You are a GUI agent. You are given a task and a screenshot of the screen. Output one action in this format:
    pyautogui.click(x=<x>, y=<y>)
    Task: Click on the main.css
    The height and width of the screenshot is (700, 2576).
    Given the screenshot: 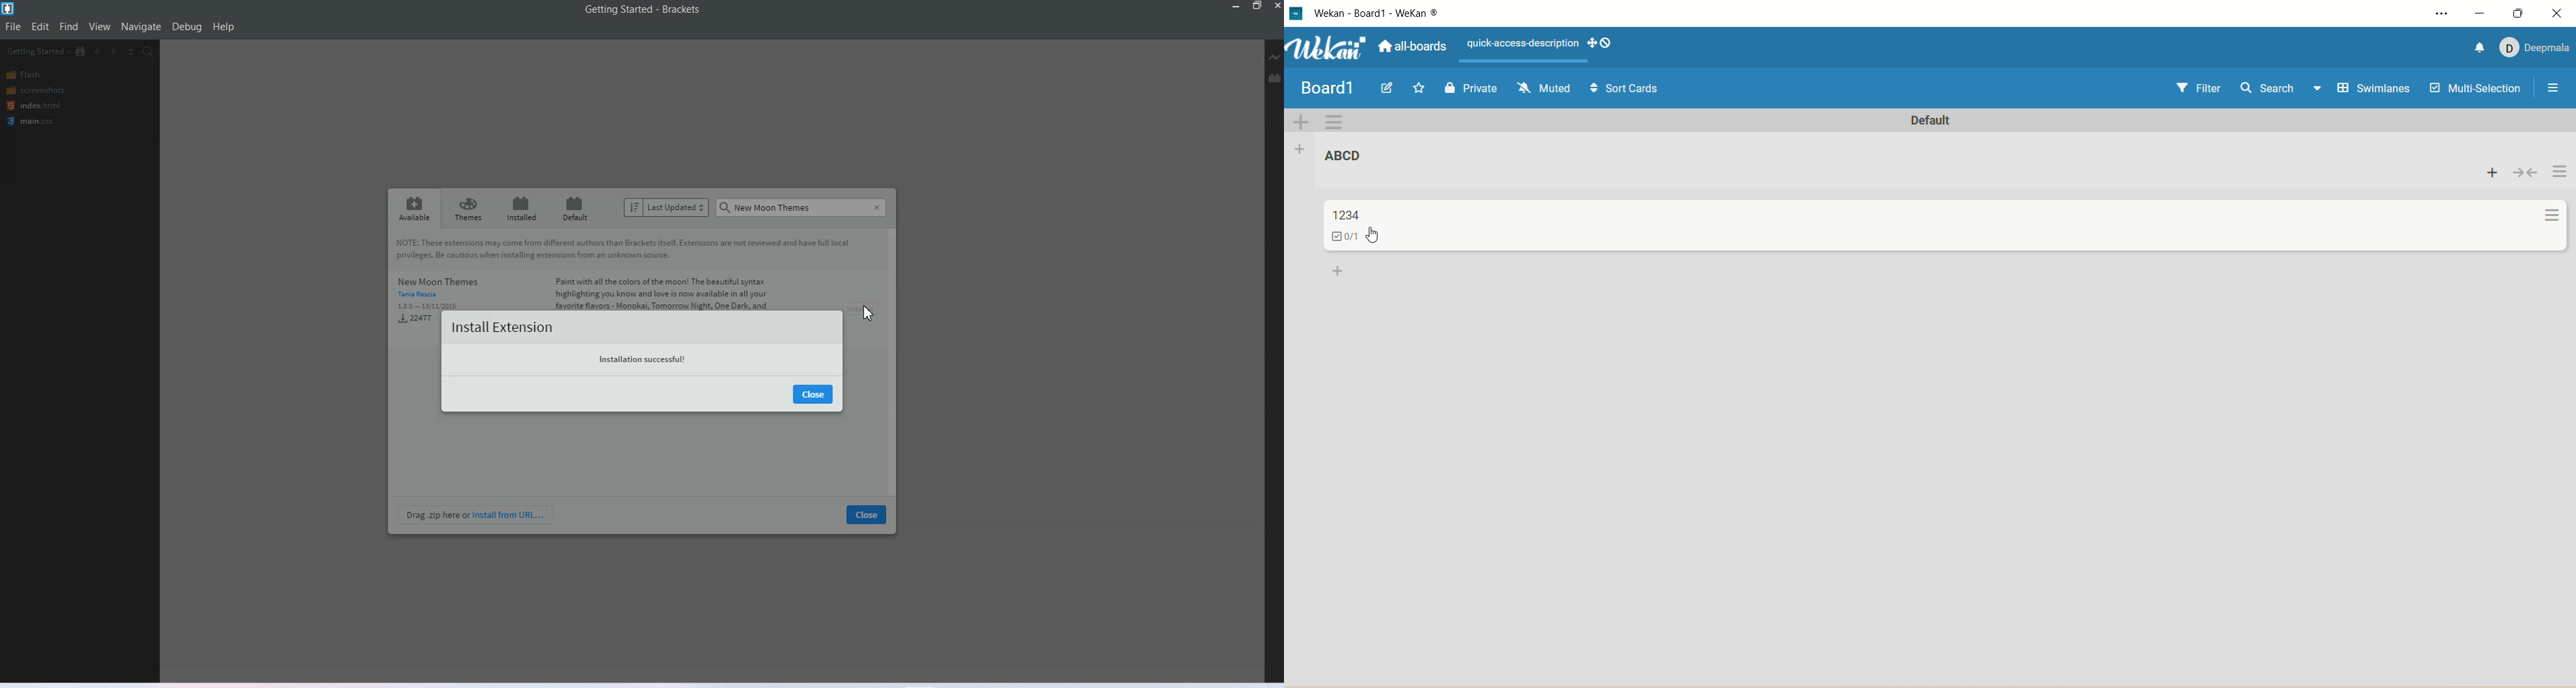 What is the action you would take?
    pyautogui.click(x=32, y=121)
    